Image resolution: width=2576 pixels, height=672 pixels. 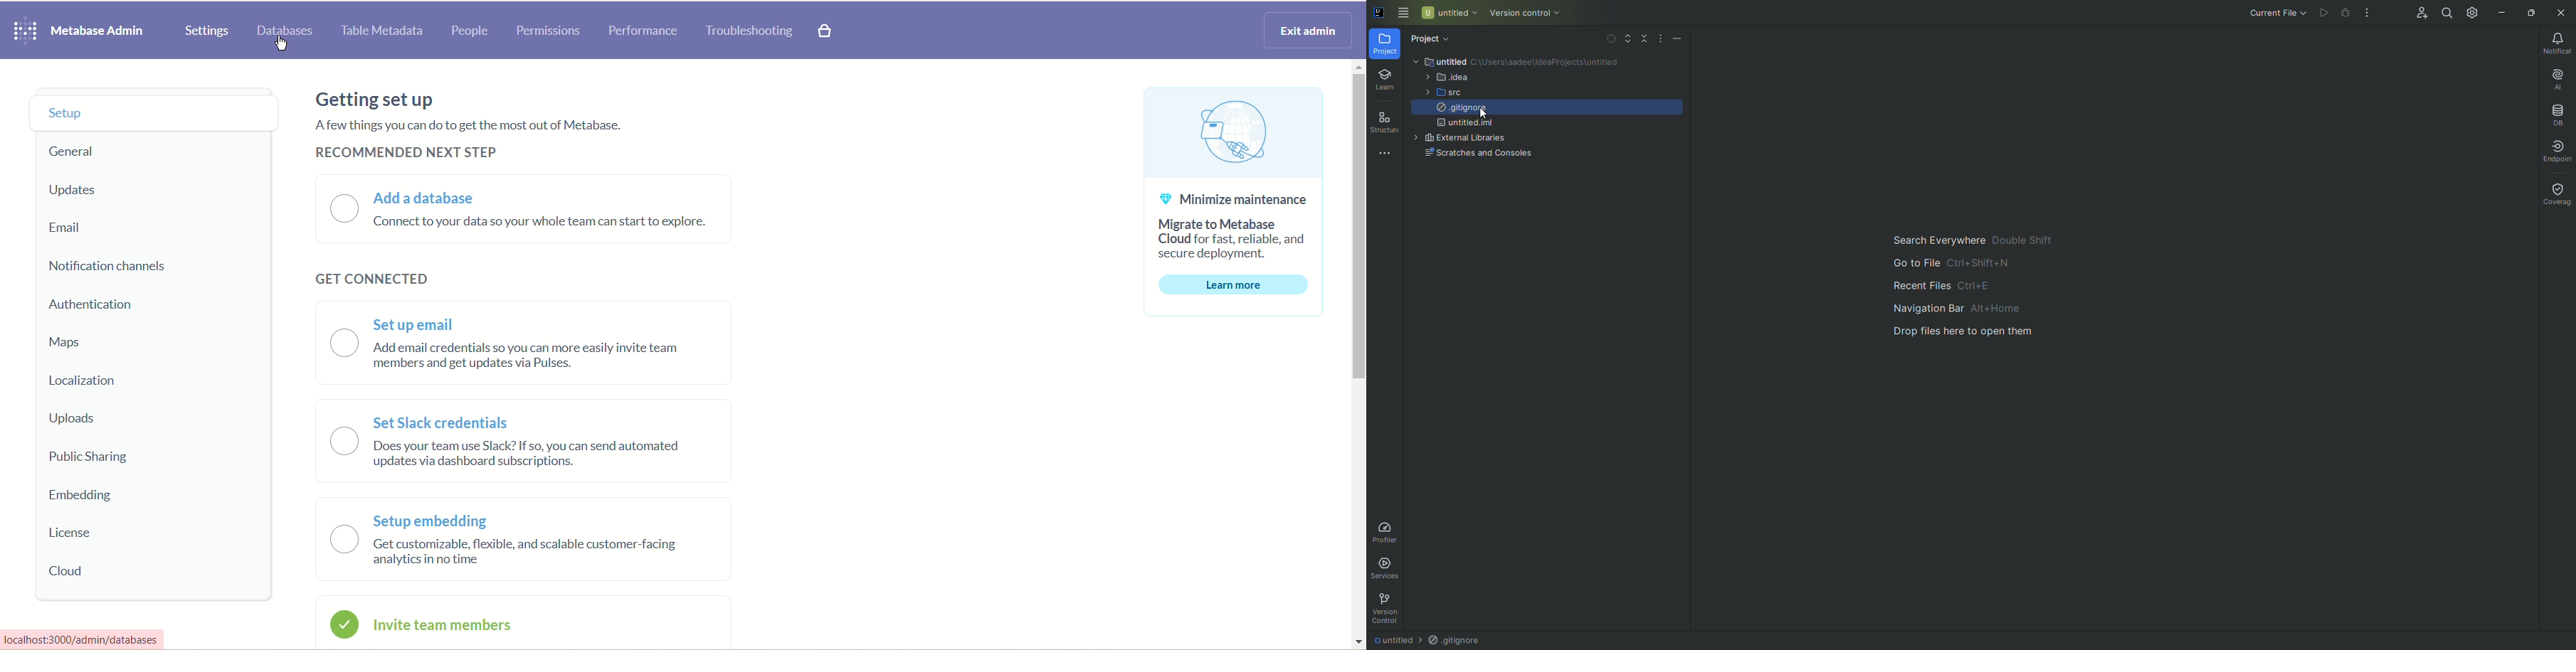 What do you see at coordinates (548, 29) in the screenshot?
I see `permissions` at bounding box center [548, 29].